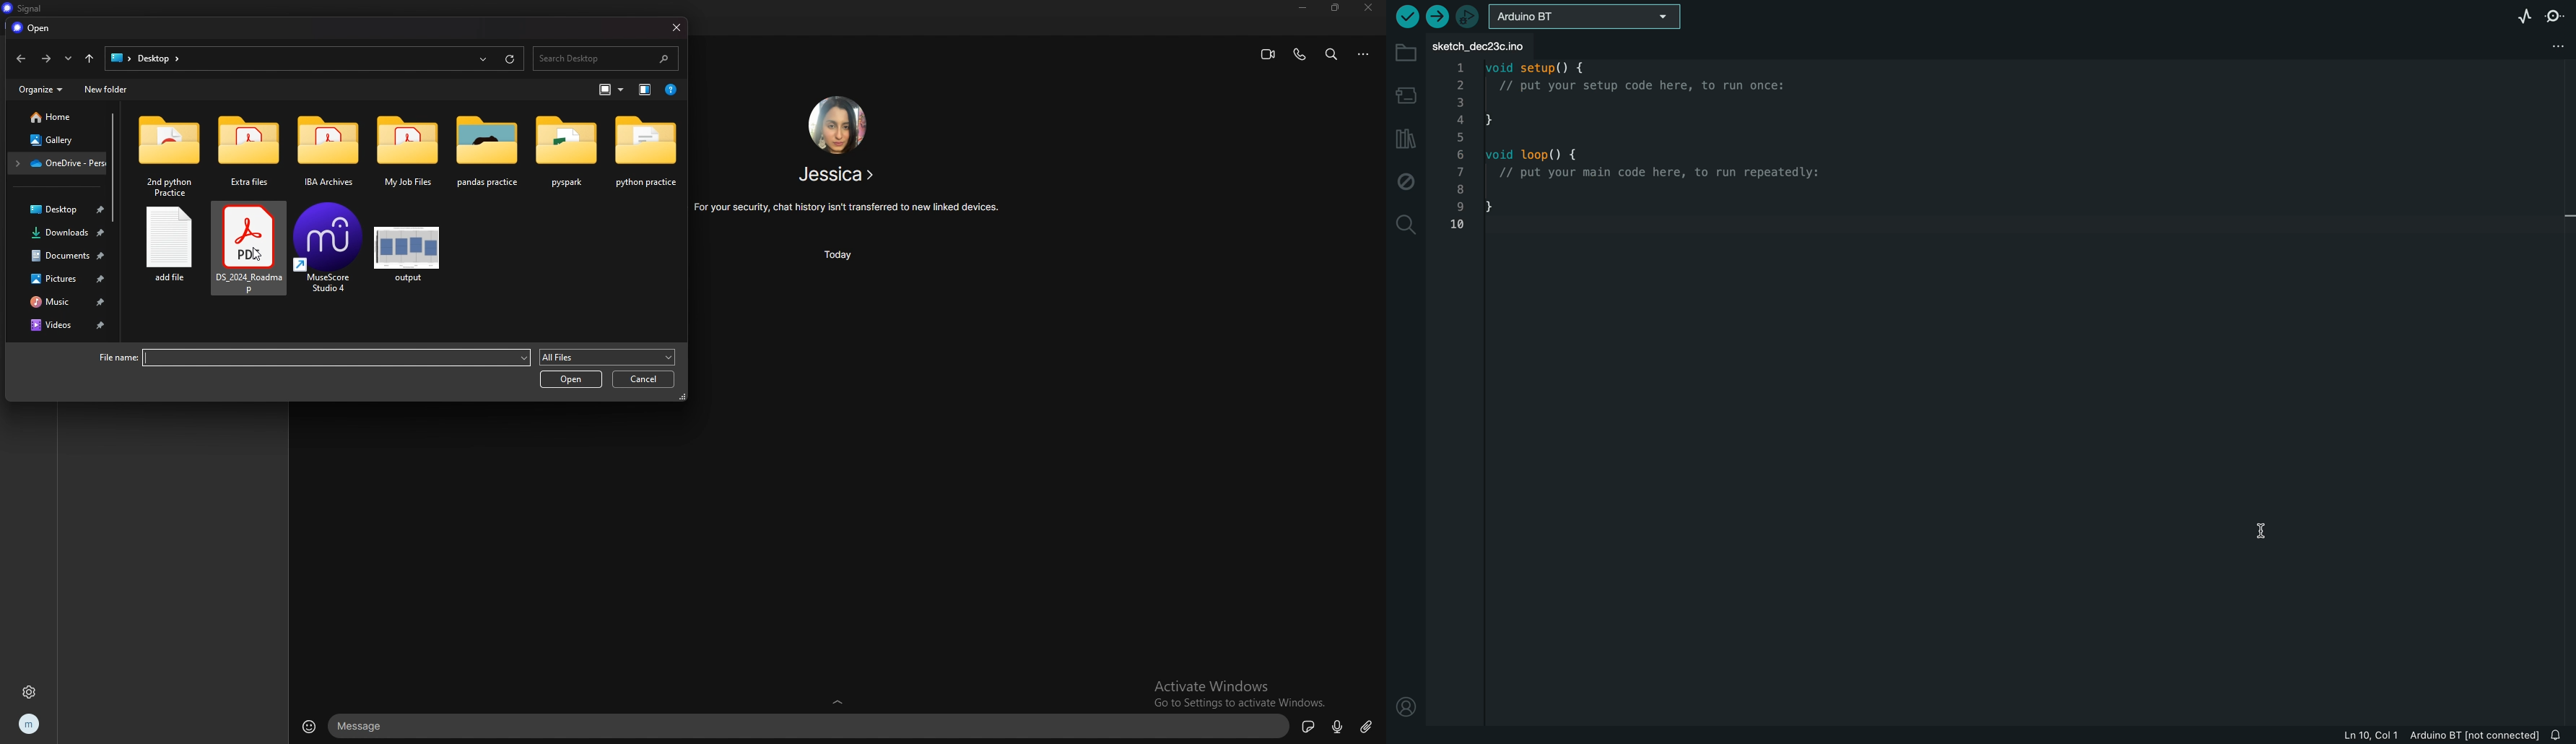 The height and width of the screenshot is (756, 2576). What do you see at coordinates (486, 154) in the screenshot?
I see `folder` at bounding box center [486, 154].